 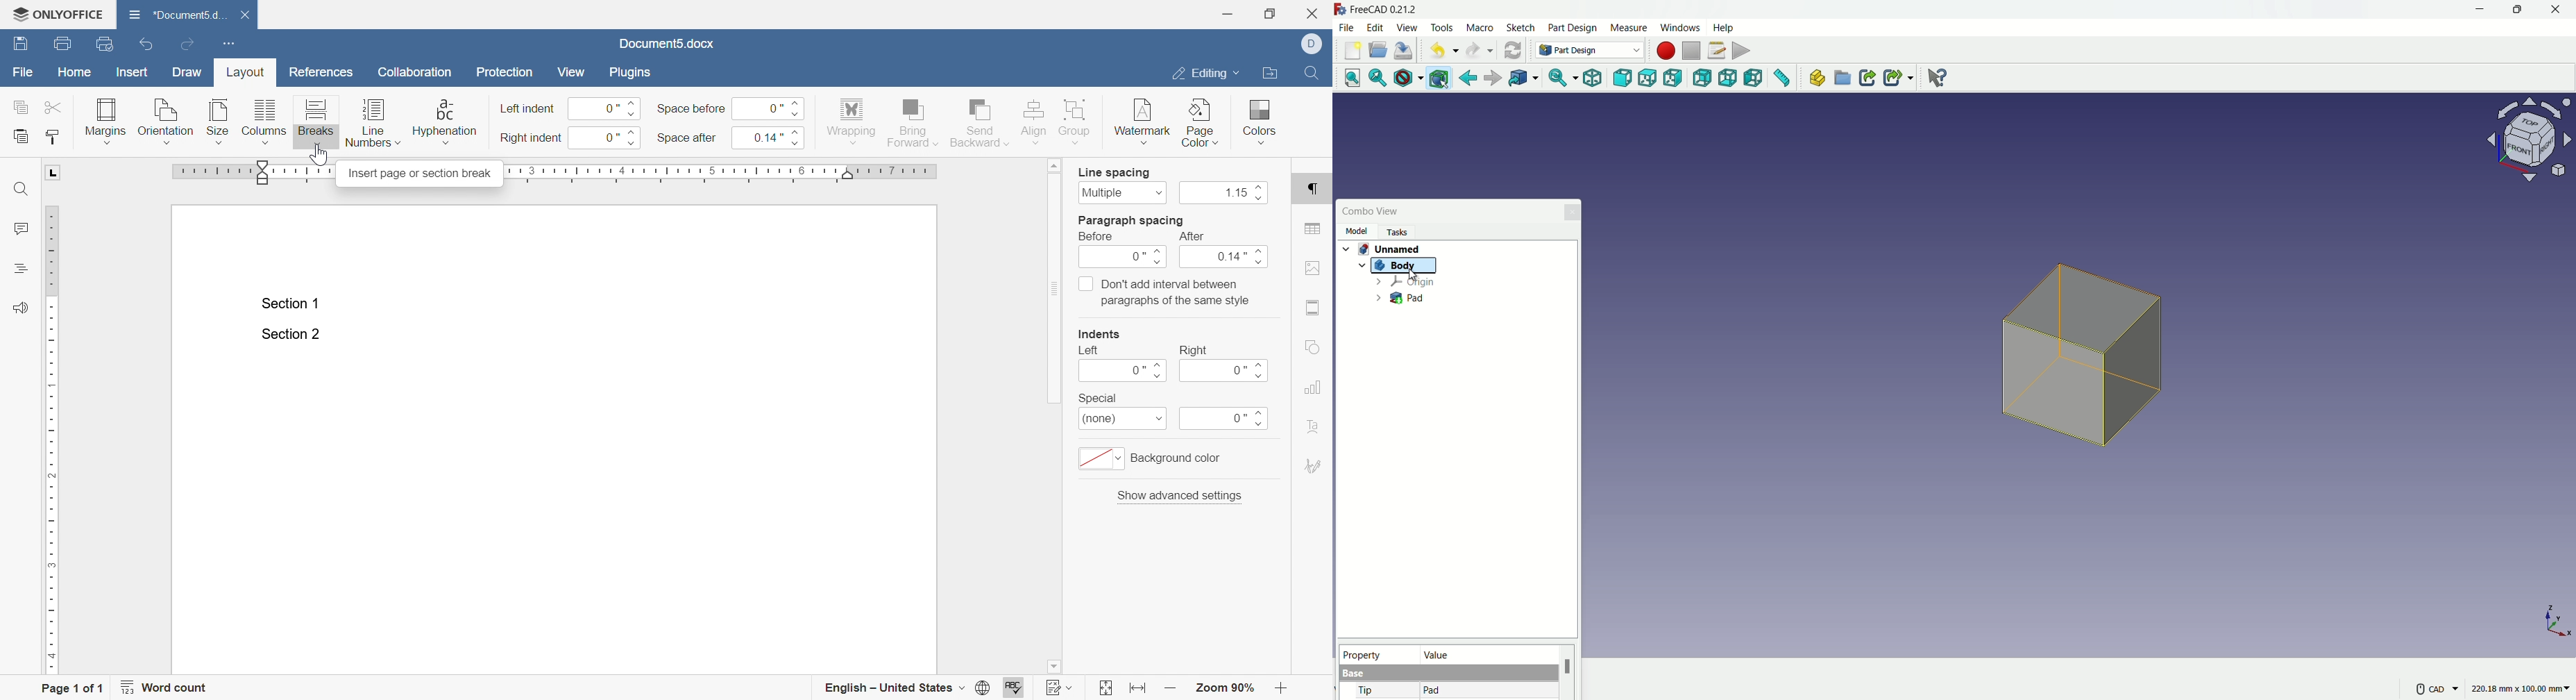 What do you see at coordinates (1153, 458) in the screenshot?
I see `background color` at bounding box center [1153, 458].